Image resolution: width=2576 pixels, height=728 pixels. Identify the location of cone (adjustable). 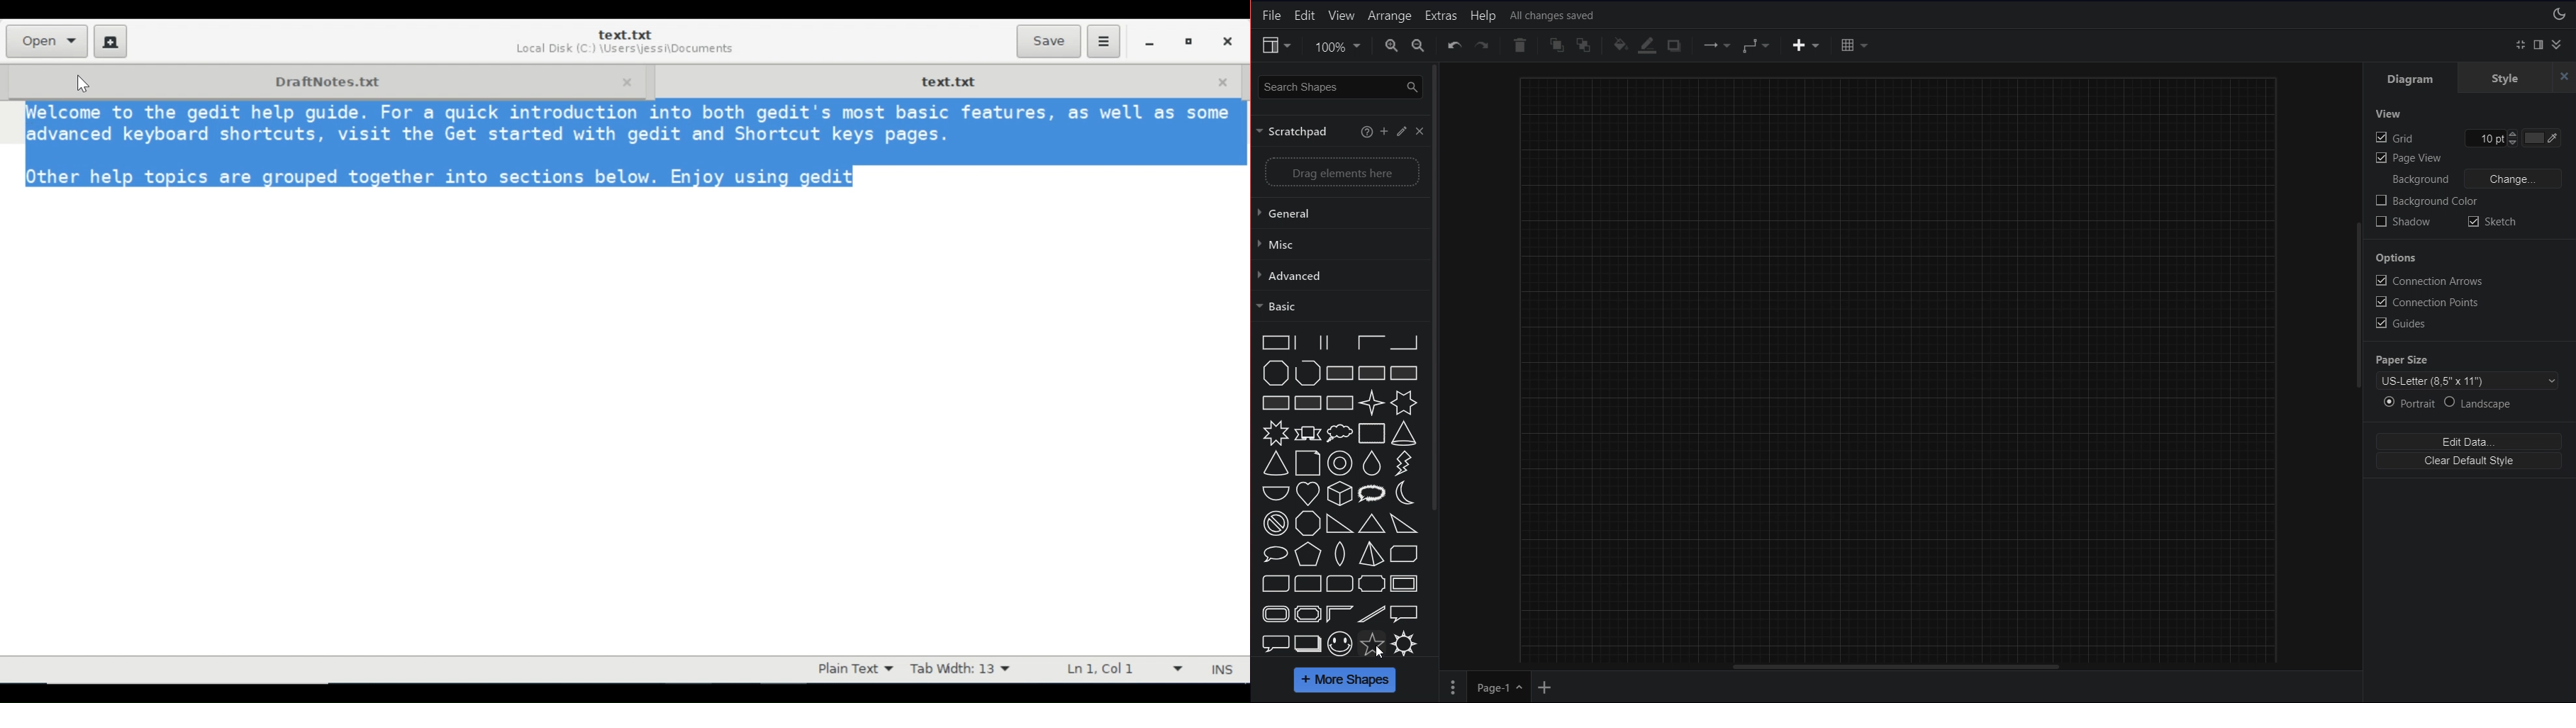
(1276, 464).